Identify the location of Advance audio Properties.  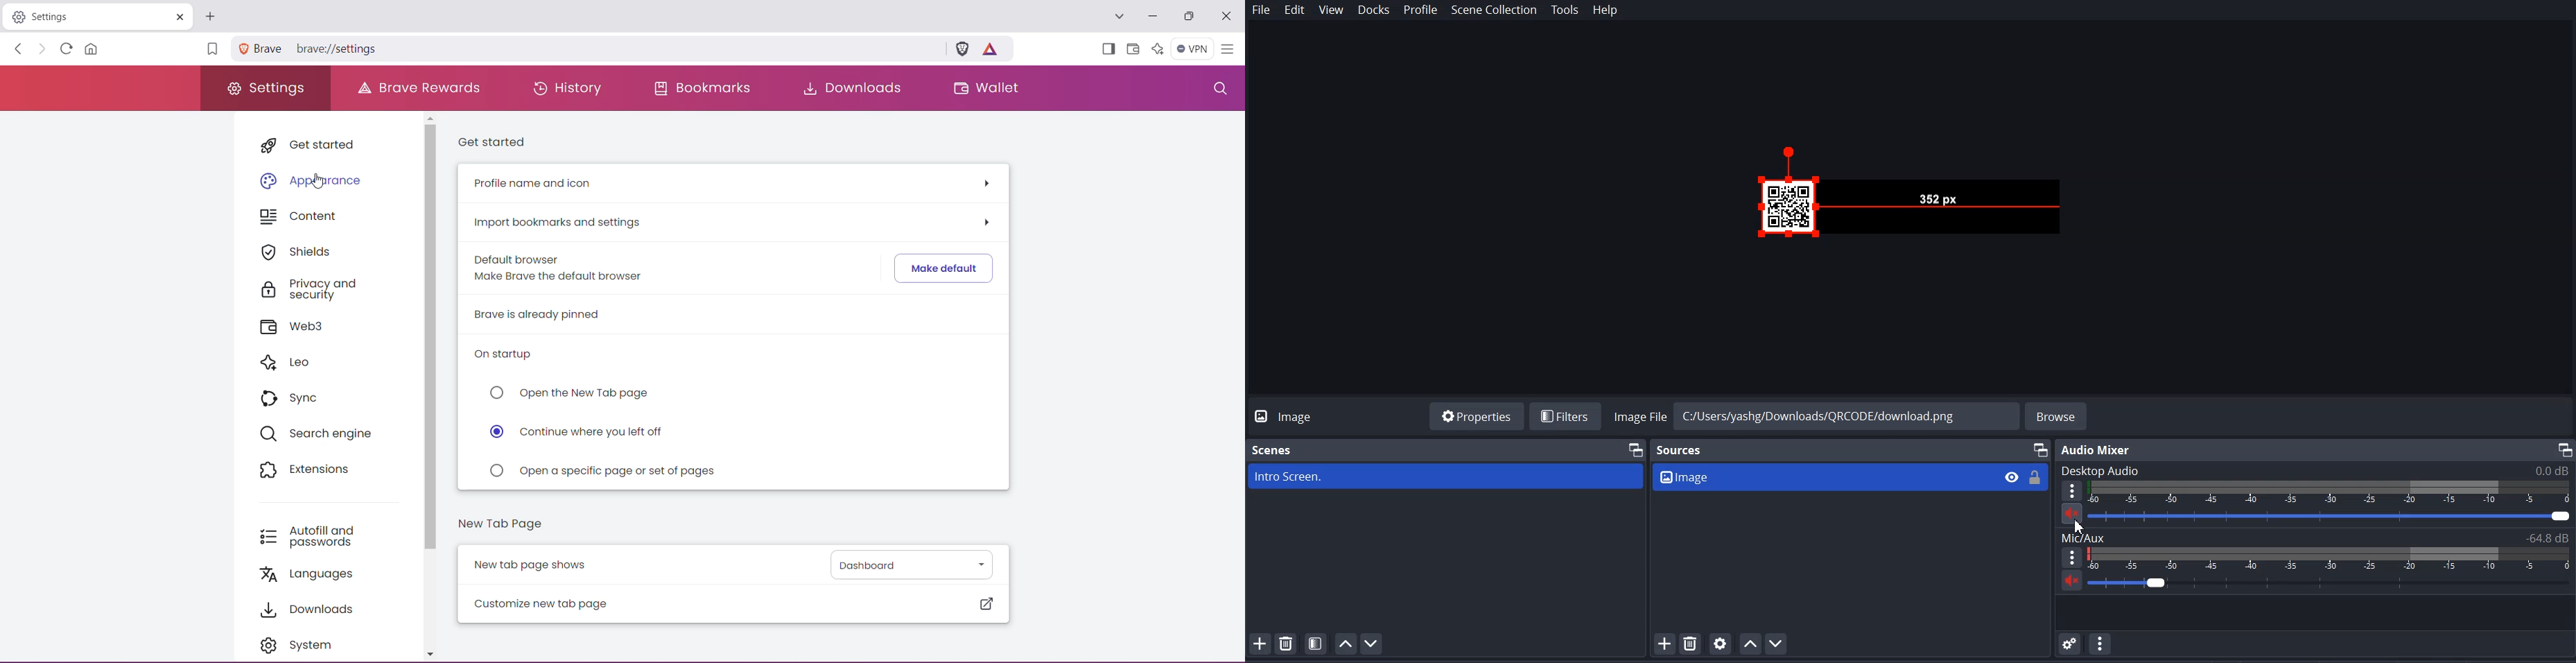
(2071, 643).